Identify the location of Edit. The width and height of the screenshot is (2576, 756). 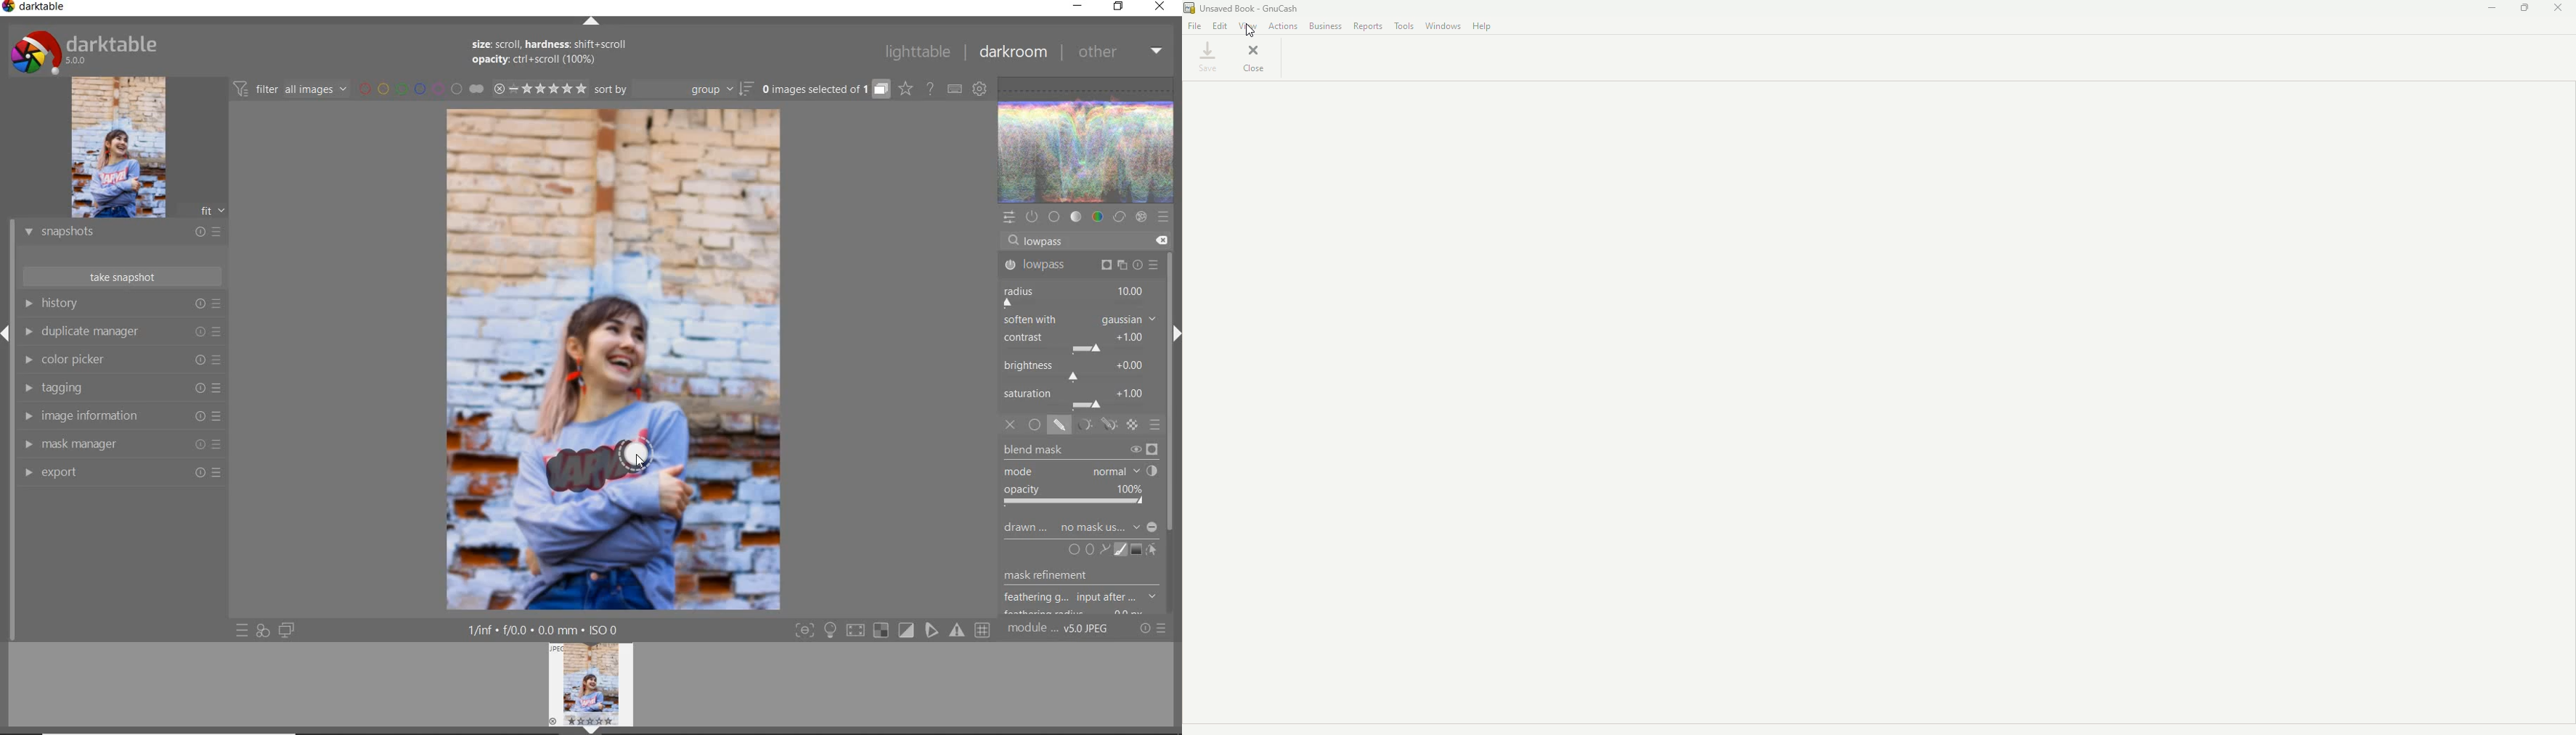
(1219, 25).